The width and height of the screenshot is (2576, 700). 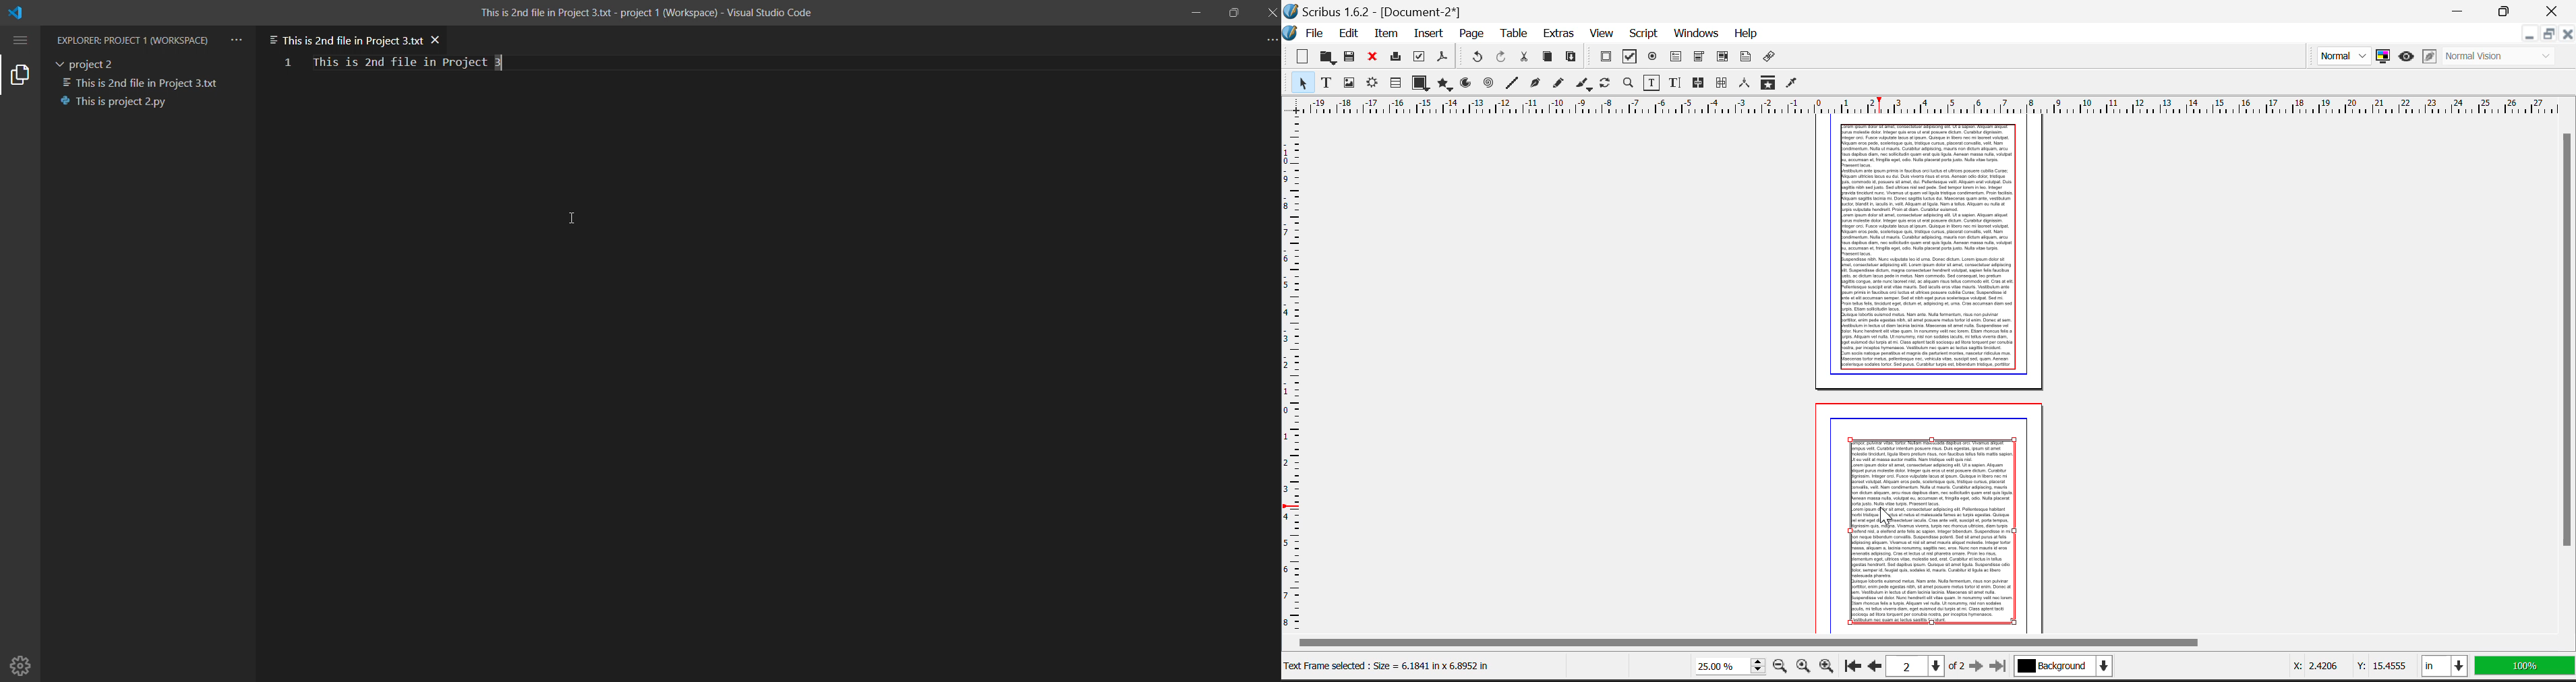 I want to click on Help, so click(x=1745, y=34).